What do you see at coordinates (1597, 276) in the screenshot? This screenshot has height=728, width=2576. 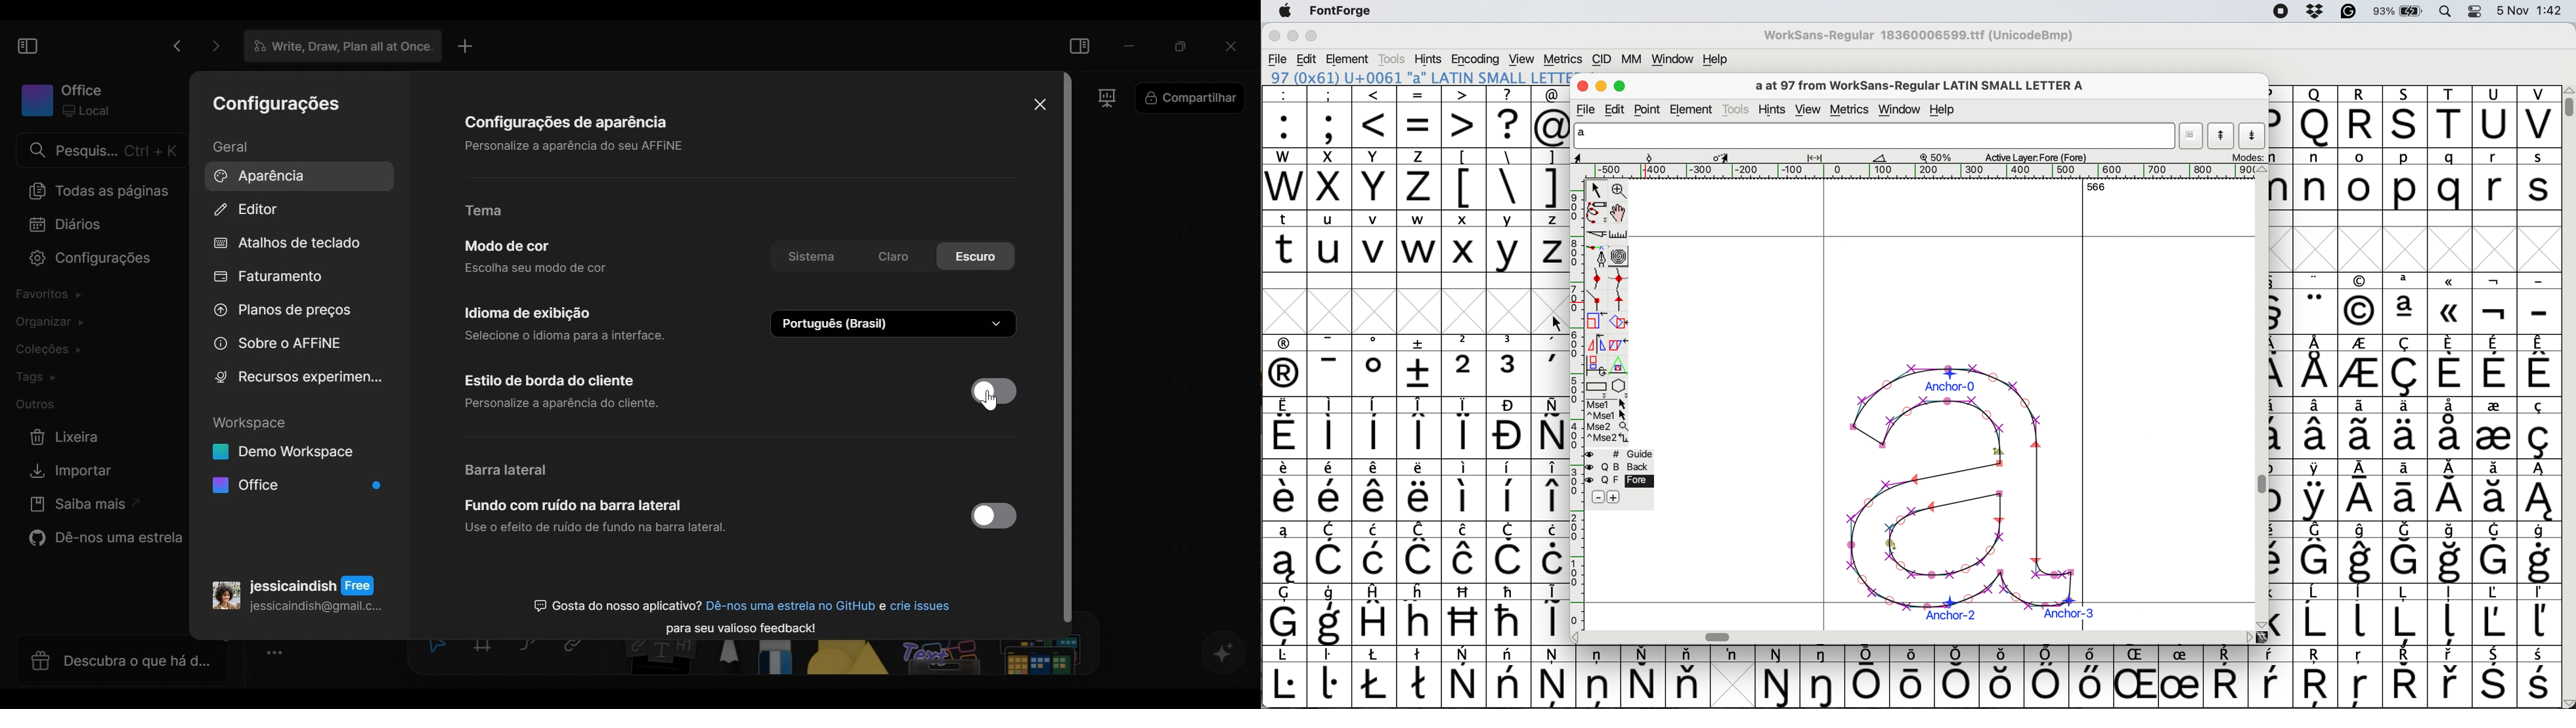 I see `add a curve point` at bounding box center [1597, 276].